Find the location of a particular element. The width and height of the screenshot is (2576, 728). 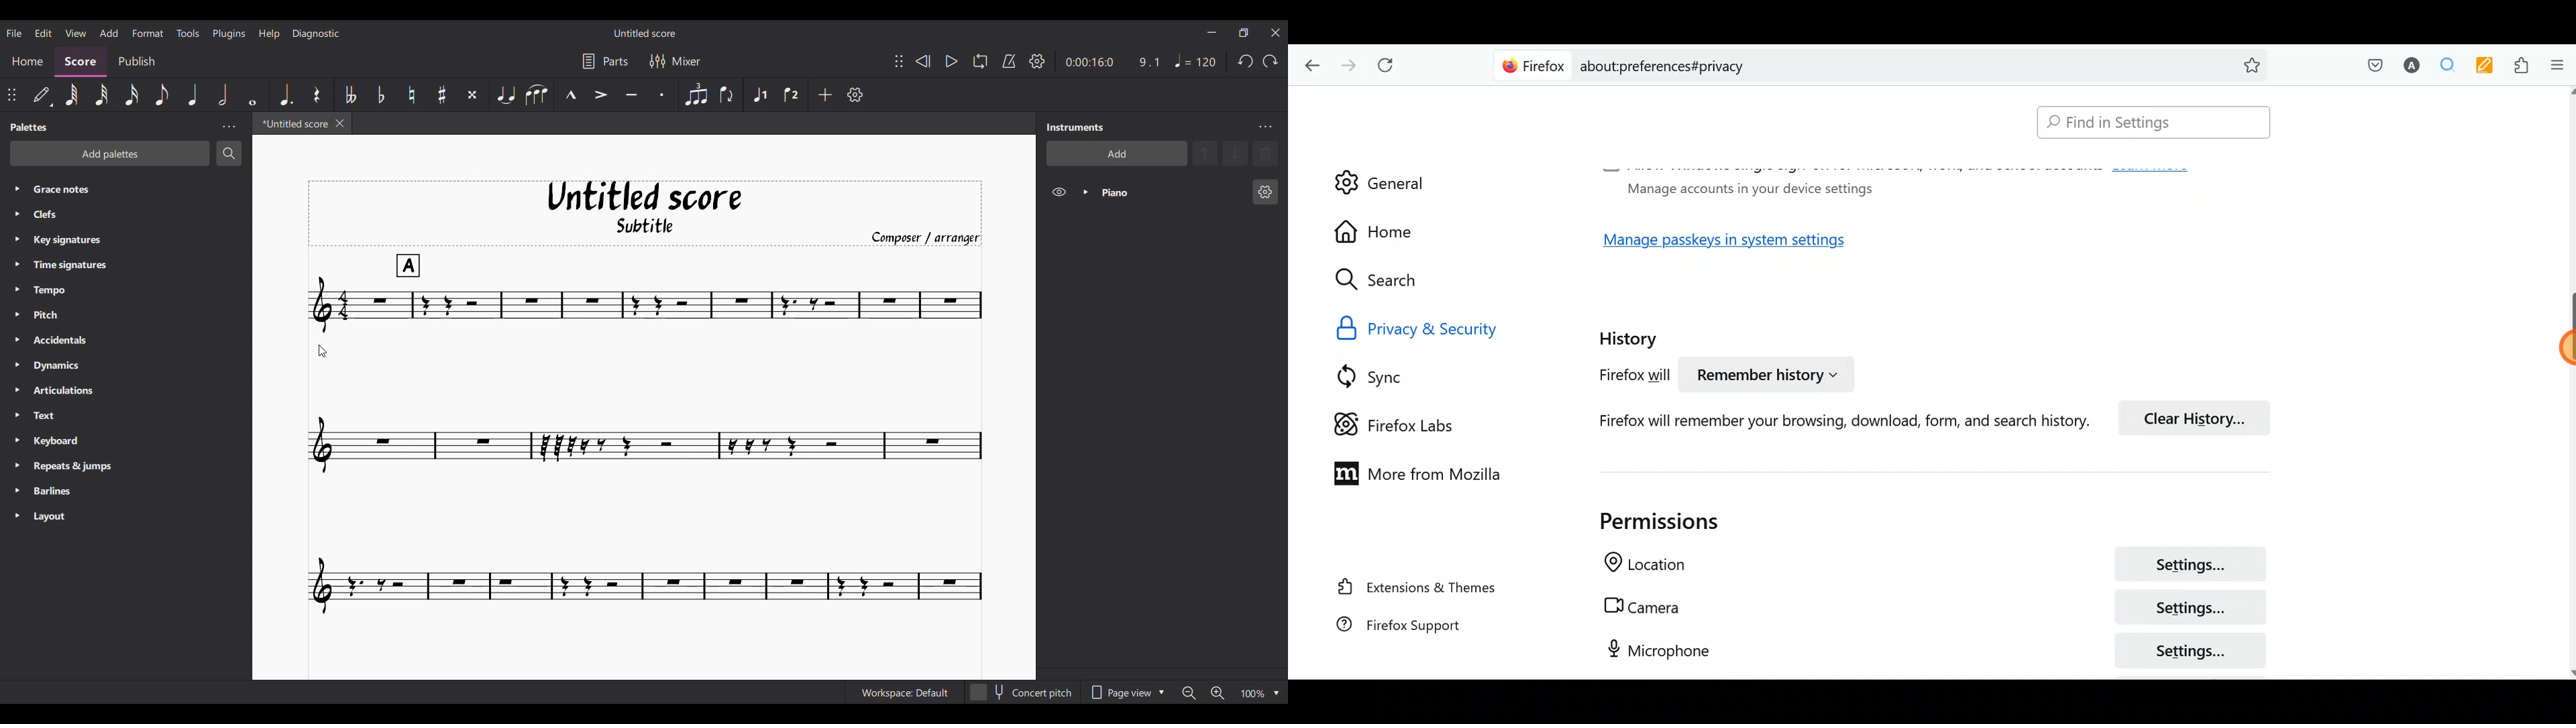

Location settings is located at coordinates (1927, 566).